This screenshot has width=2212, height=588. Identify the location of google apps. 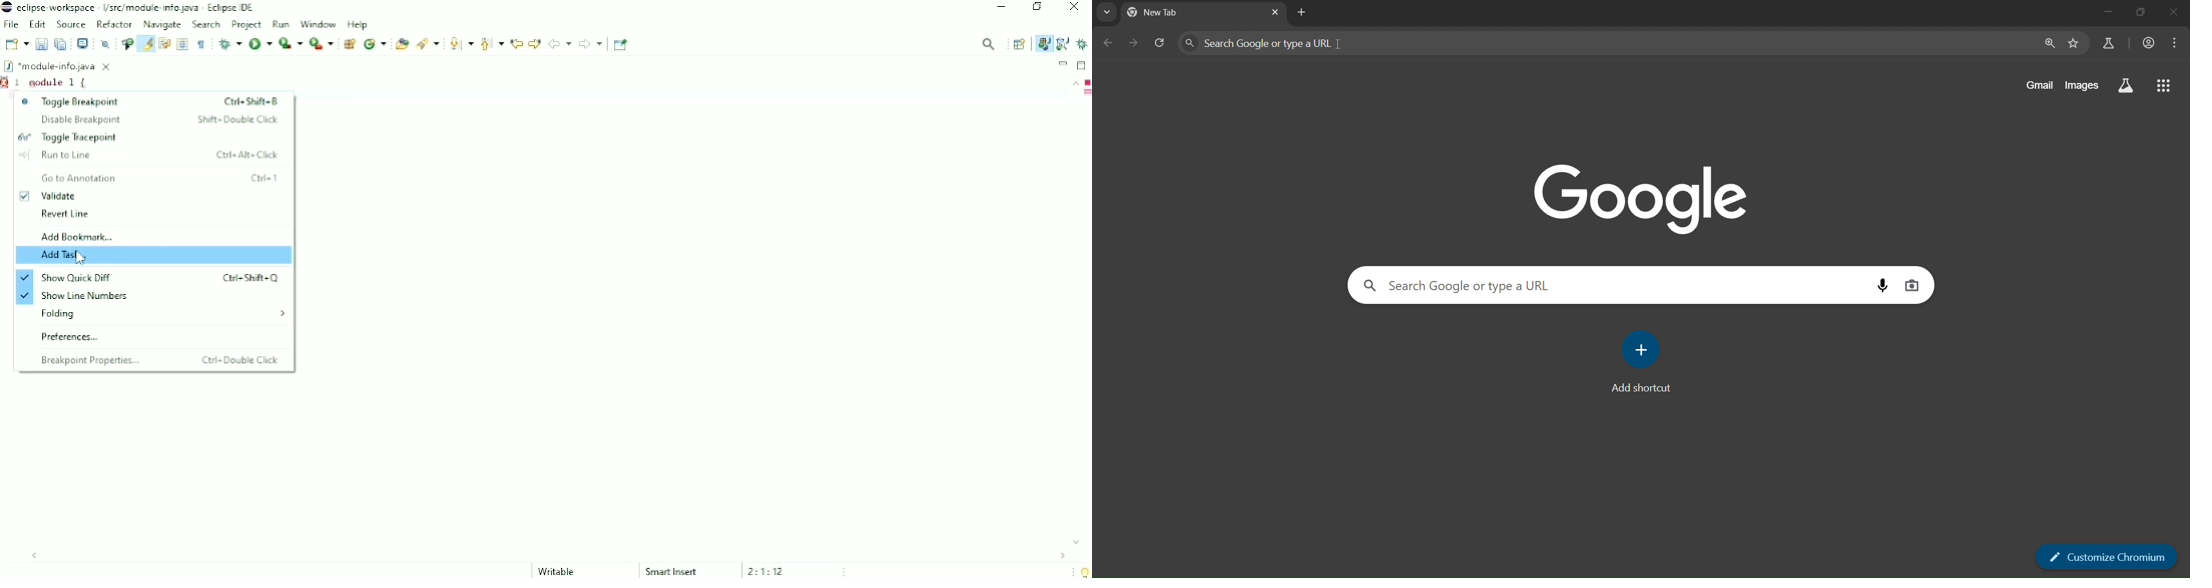
(2167, 86).